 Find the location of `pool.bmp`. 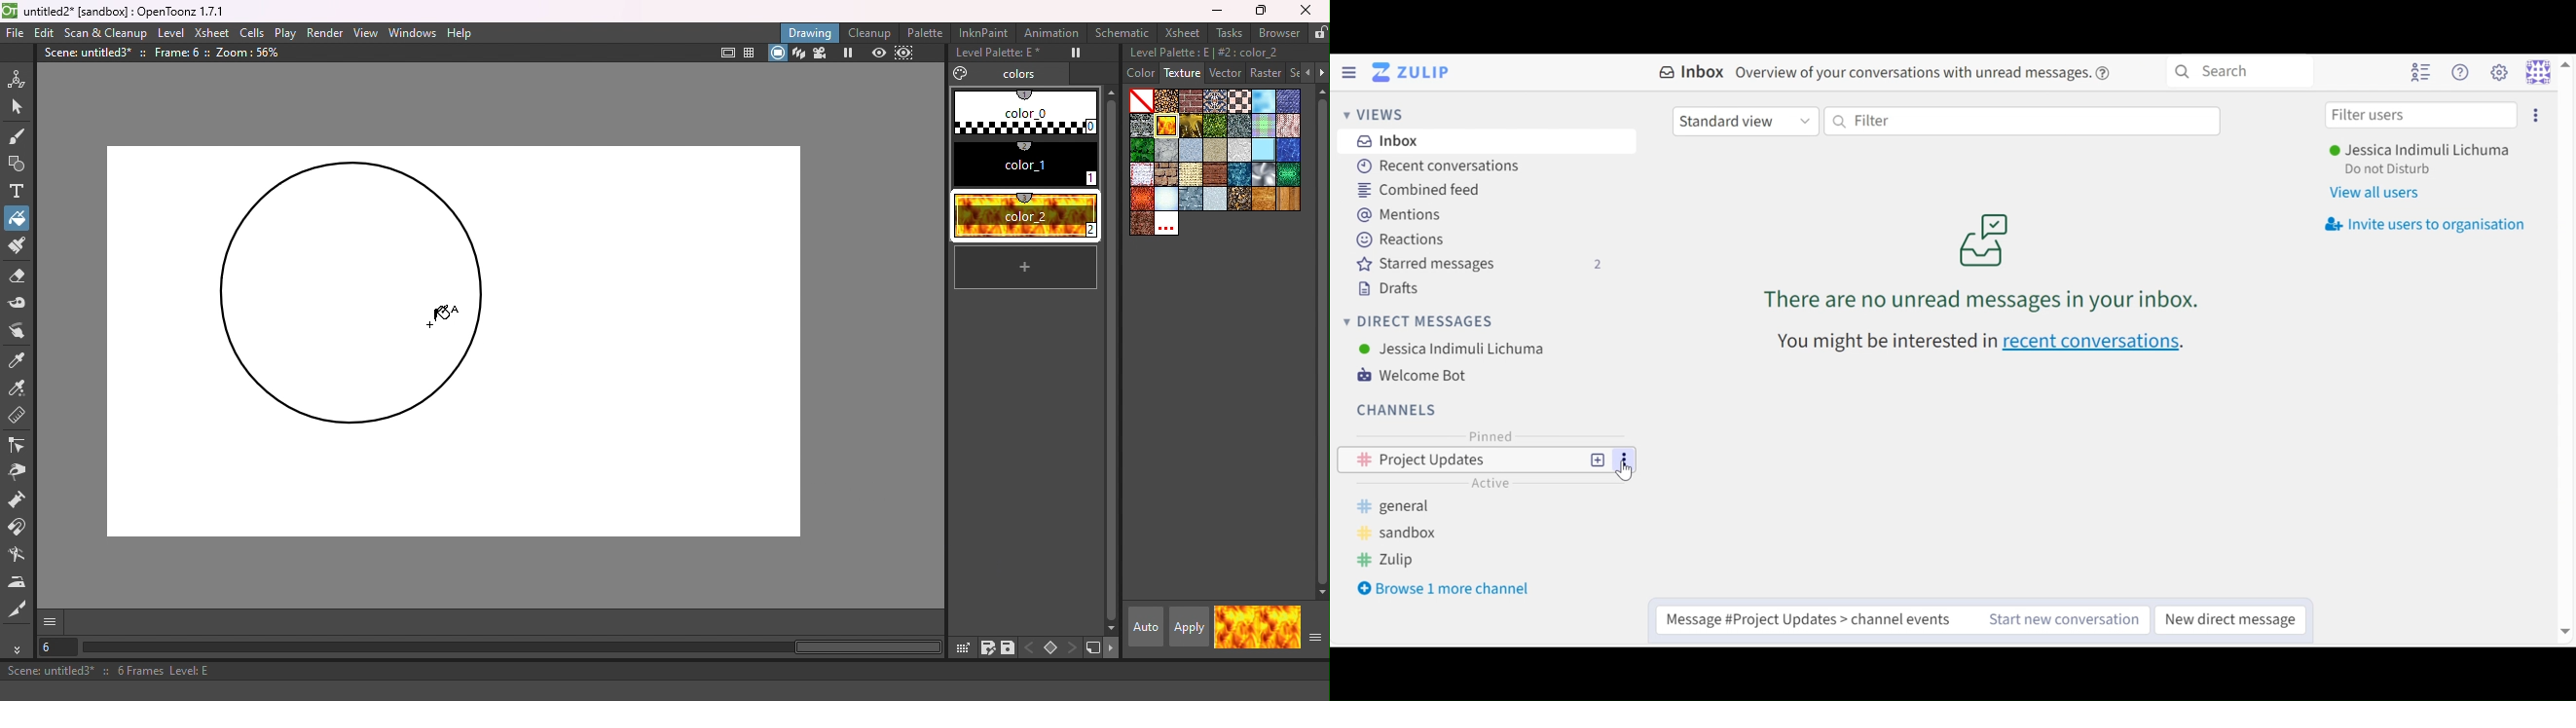

pool.bmp is located at coordinates (1288, 150).